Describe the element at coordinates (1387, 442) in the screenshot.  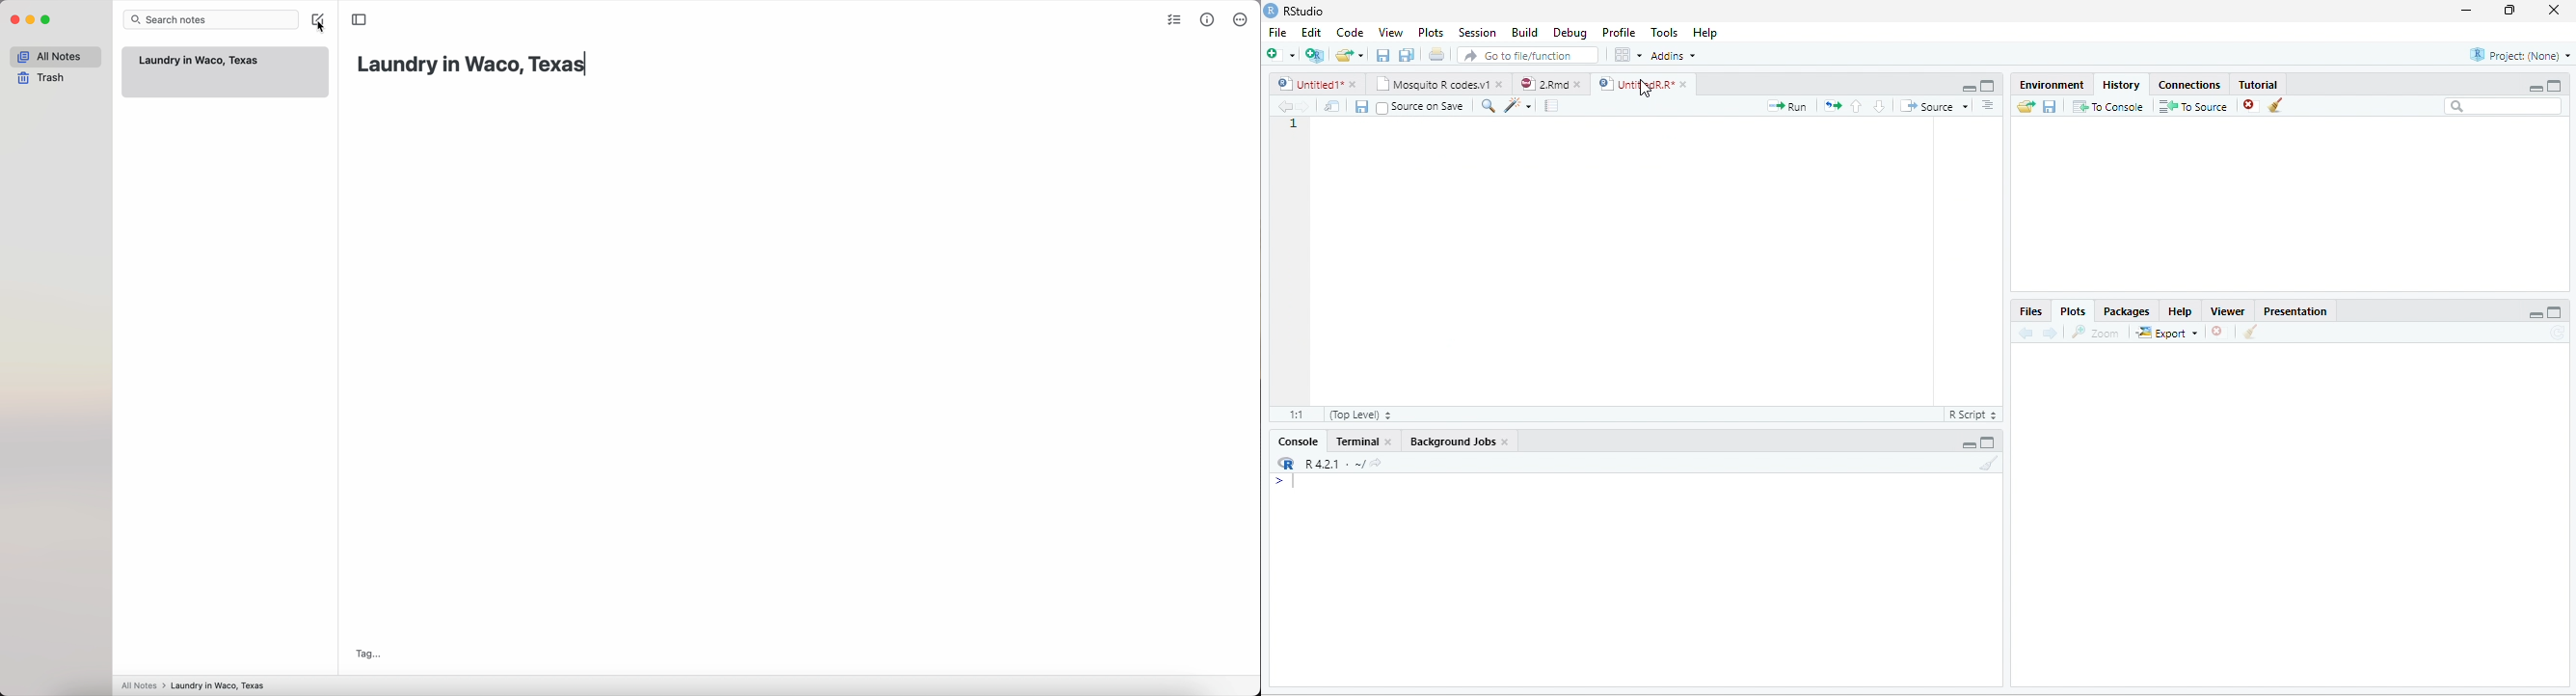
I see `close` at that location.